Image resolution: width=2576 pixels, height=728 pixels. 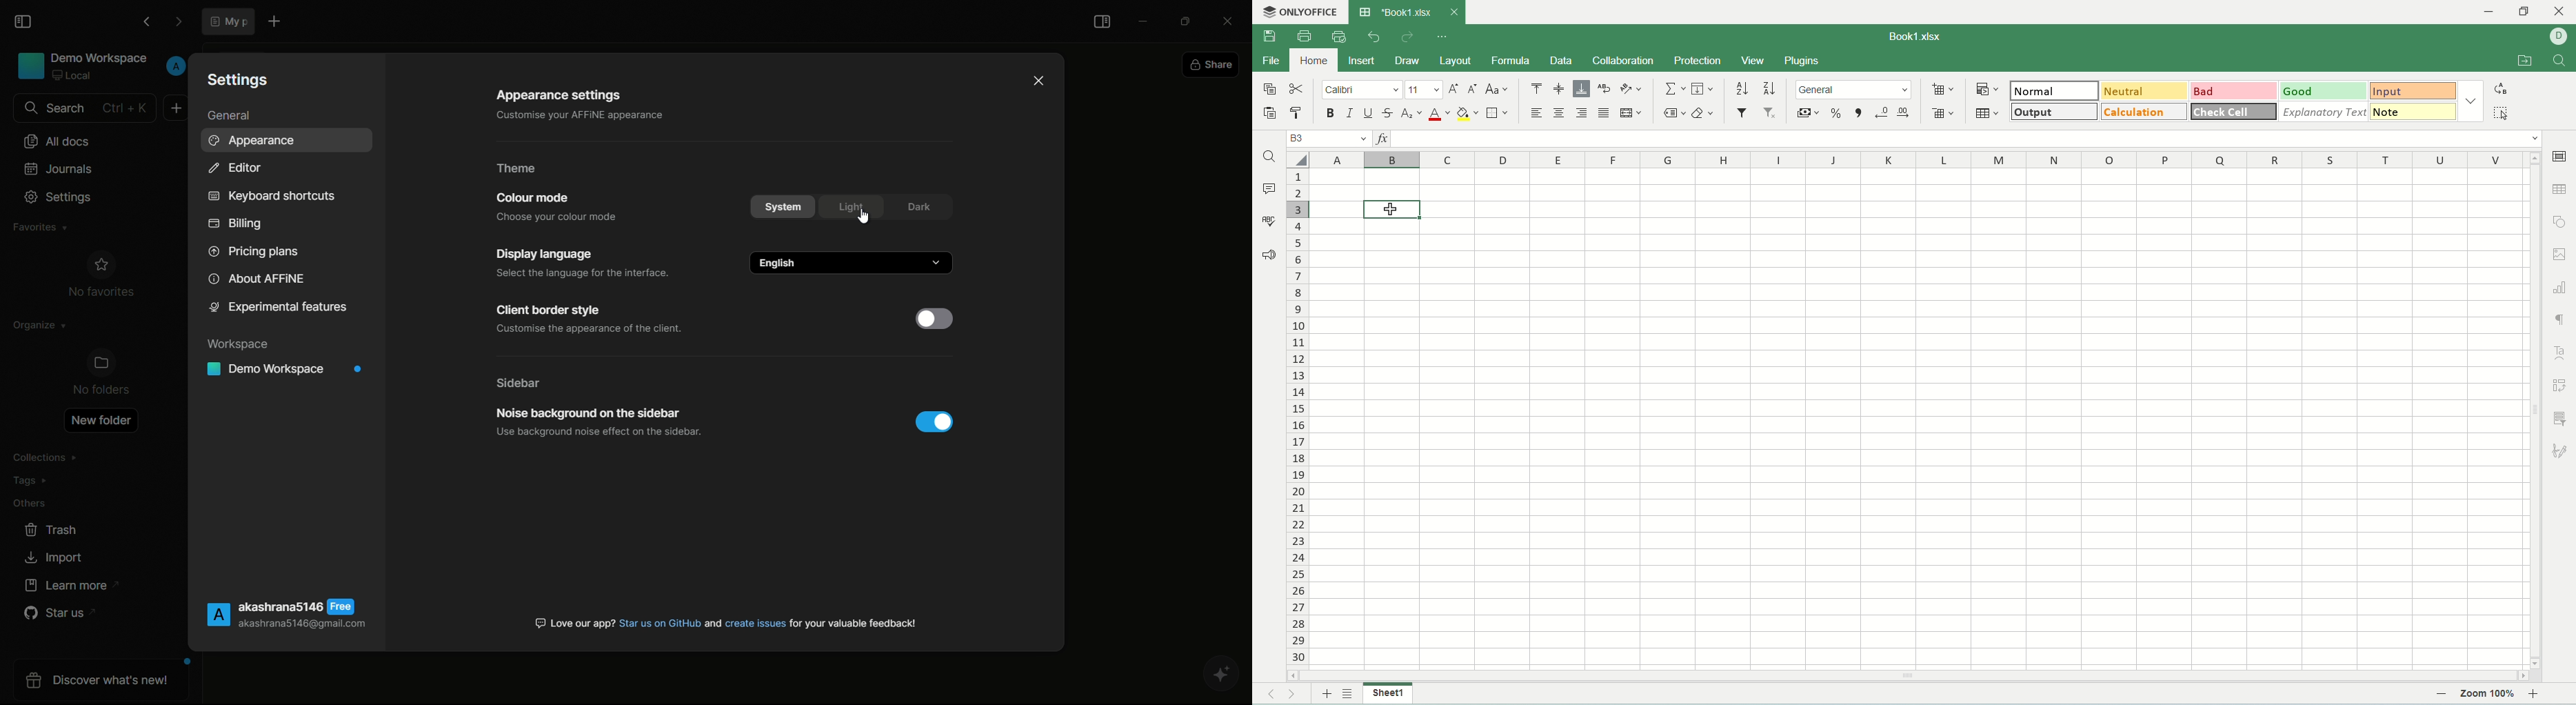 I want to click on zoom out, so click(x=2442, y=694).